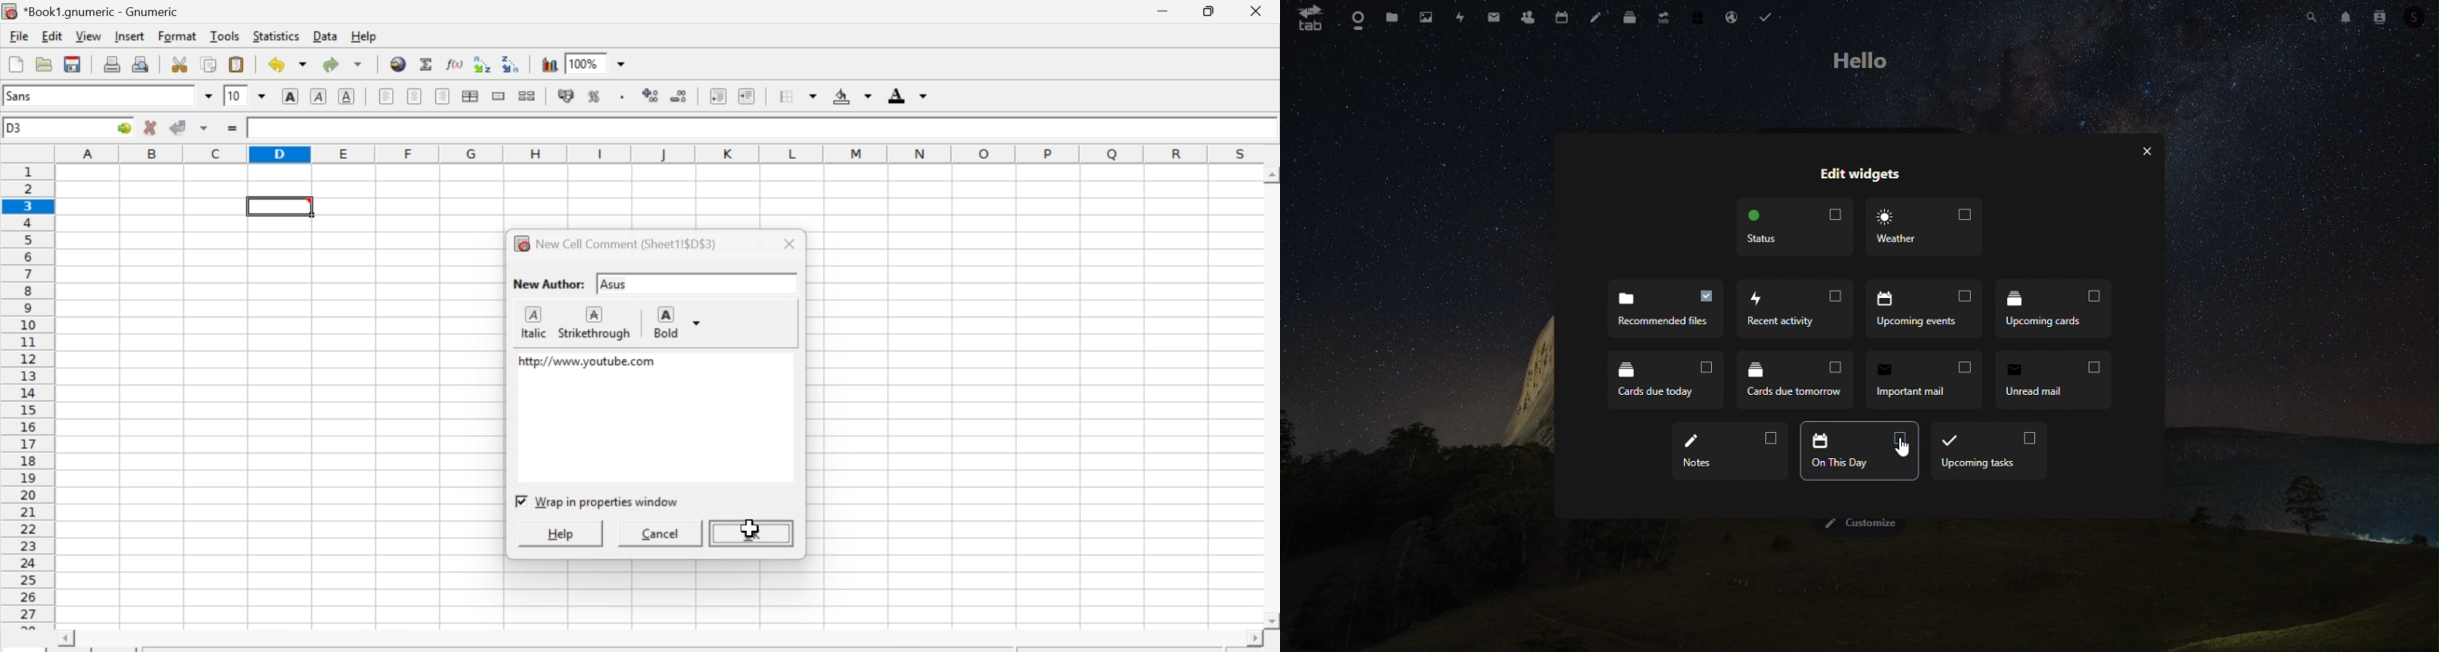 This screenshot has height=672, width=2464. What do you see at coordinates (2416, 17) in the screenshot?
I see `Account icon` at bounding box center [2416, 17].